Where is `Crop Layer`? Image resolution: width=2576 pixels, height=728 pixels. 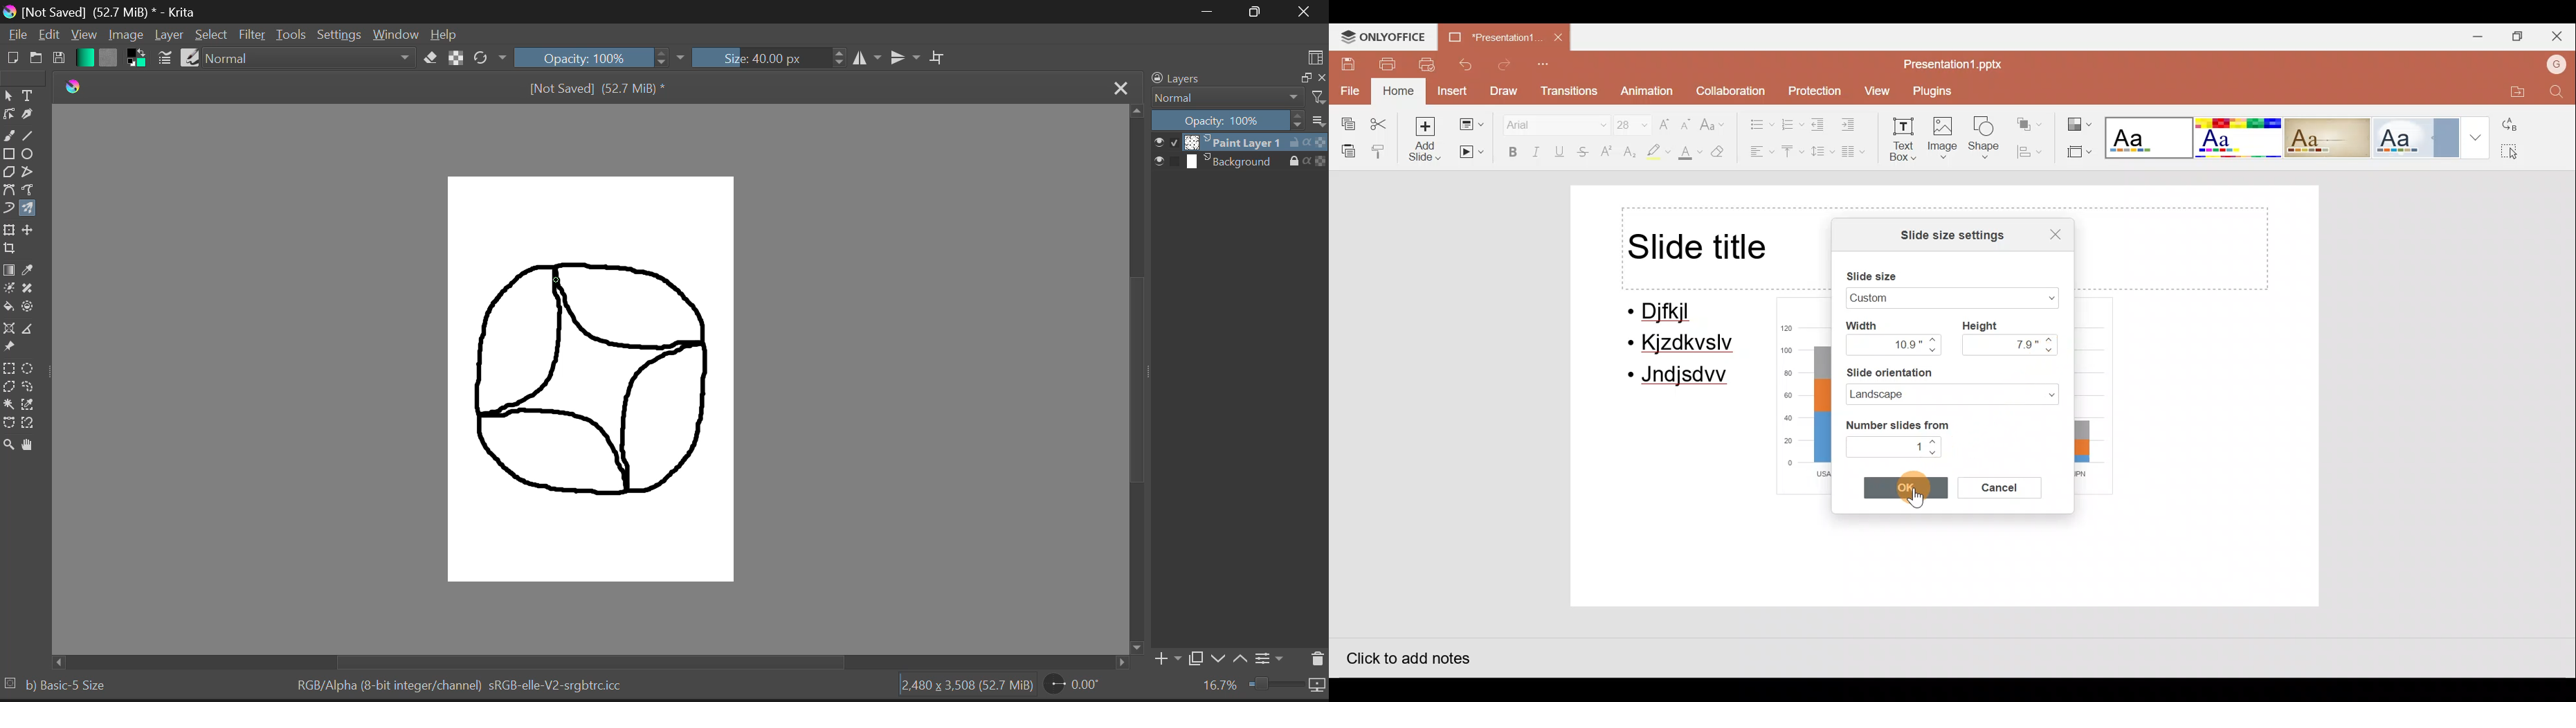
Crop Layer is located at coordinates (10, 248).